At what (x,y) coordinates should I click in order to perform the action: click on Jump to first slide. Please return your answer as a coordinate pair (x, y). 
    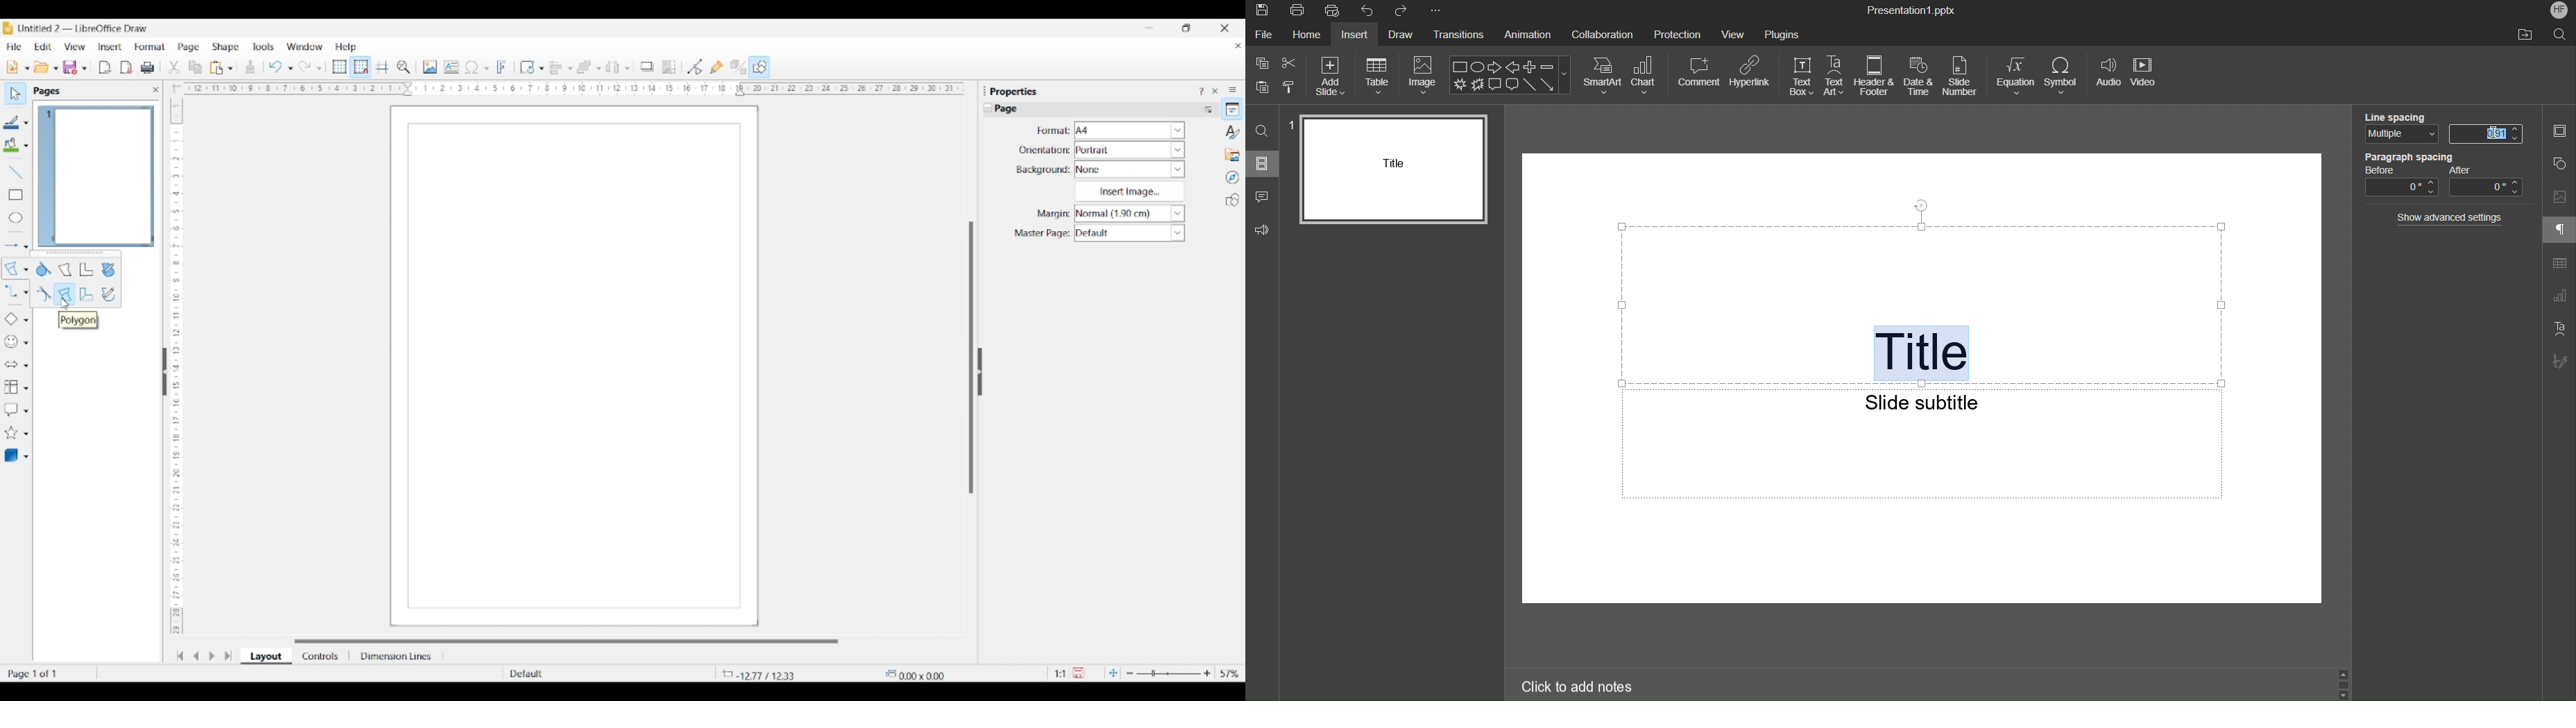
    Looking at the image, I should click on (180, 656).